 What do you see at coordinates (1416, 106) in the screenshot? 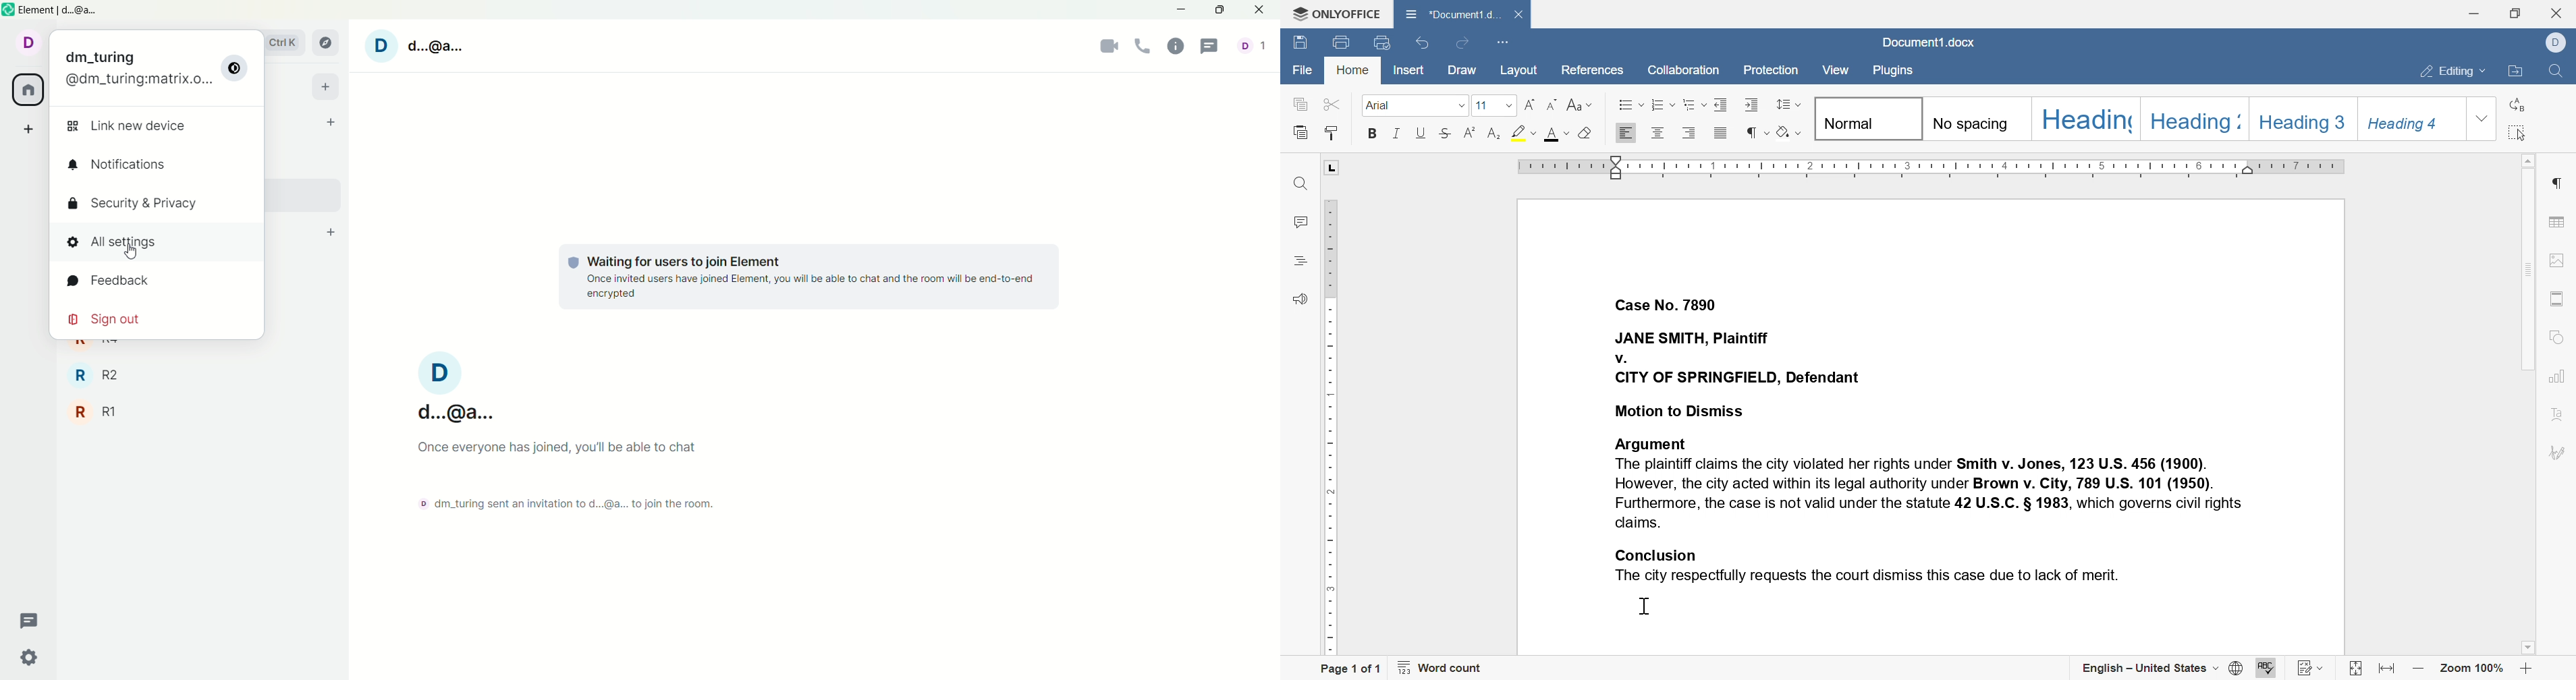
I see `font` at bounding box center [1416, 106].